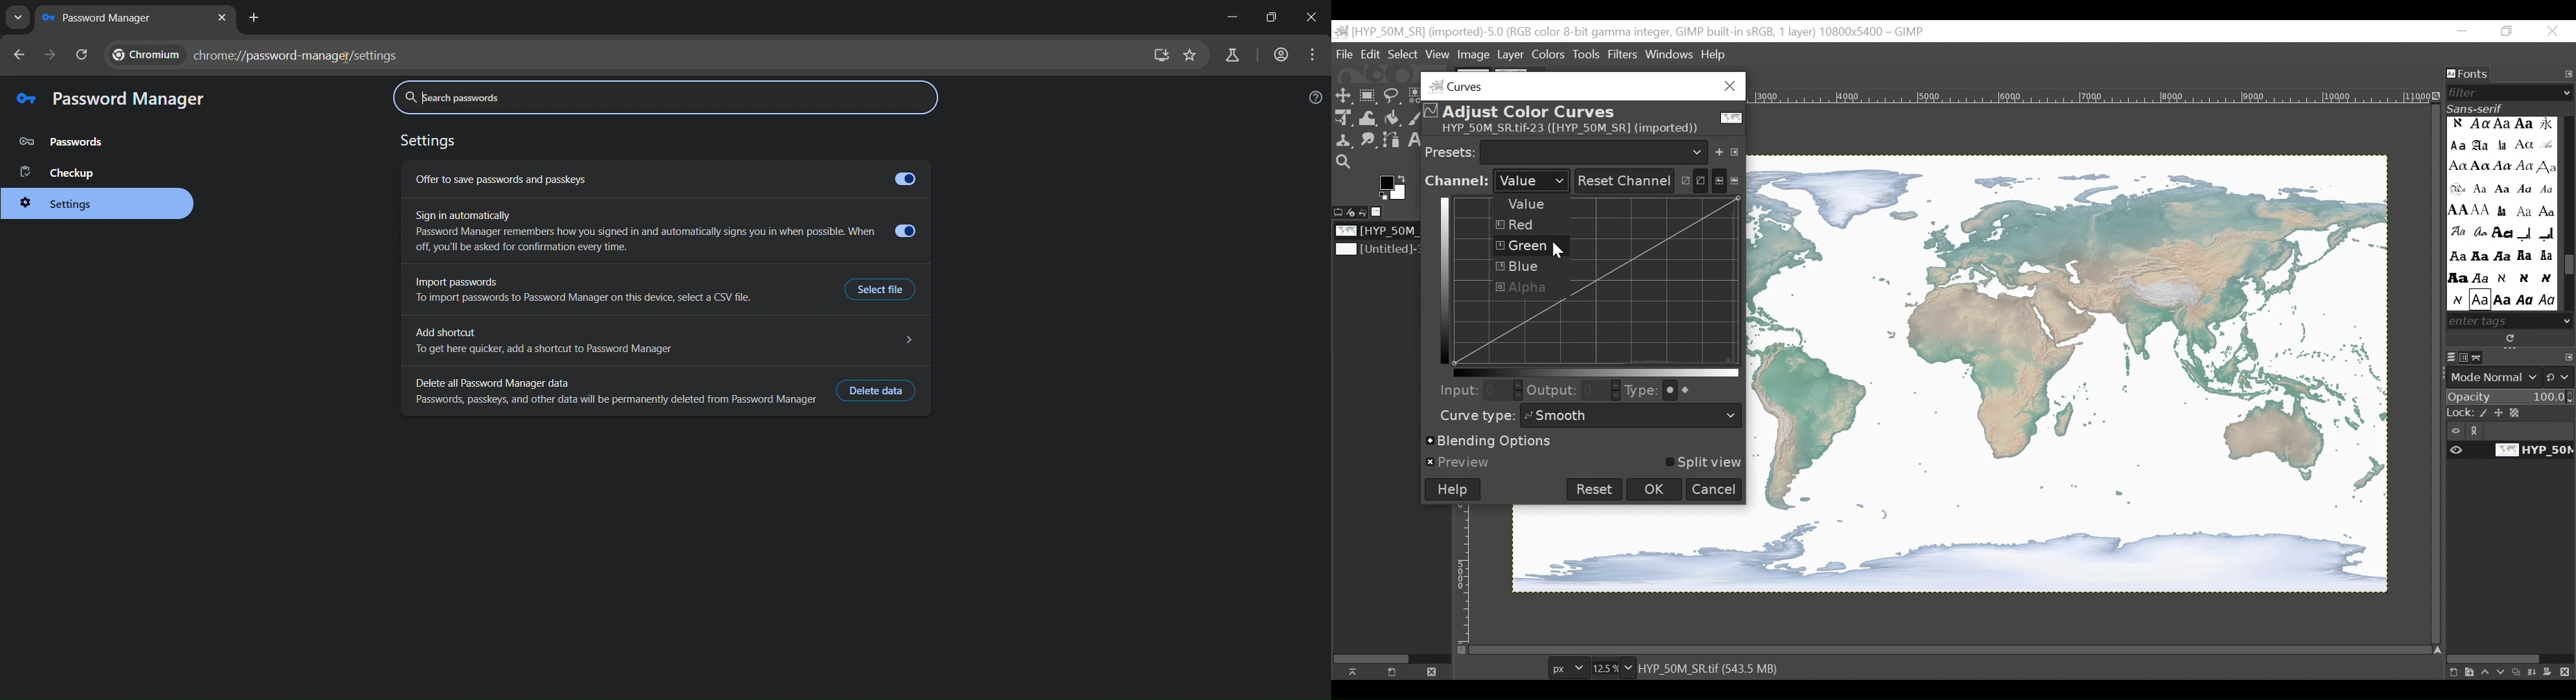 This screenshot has height=700, width=2576. Describe the element at coordinates (1226, 17) in the screenshot. I see `minimize` at that location.